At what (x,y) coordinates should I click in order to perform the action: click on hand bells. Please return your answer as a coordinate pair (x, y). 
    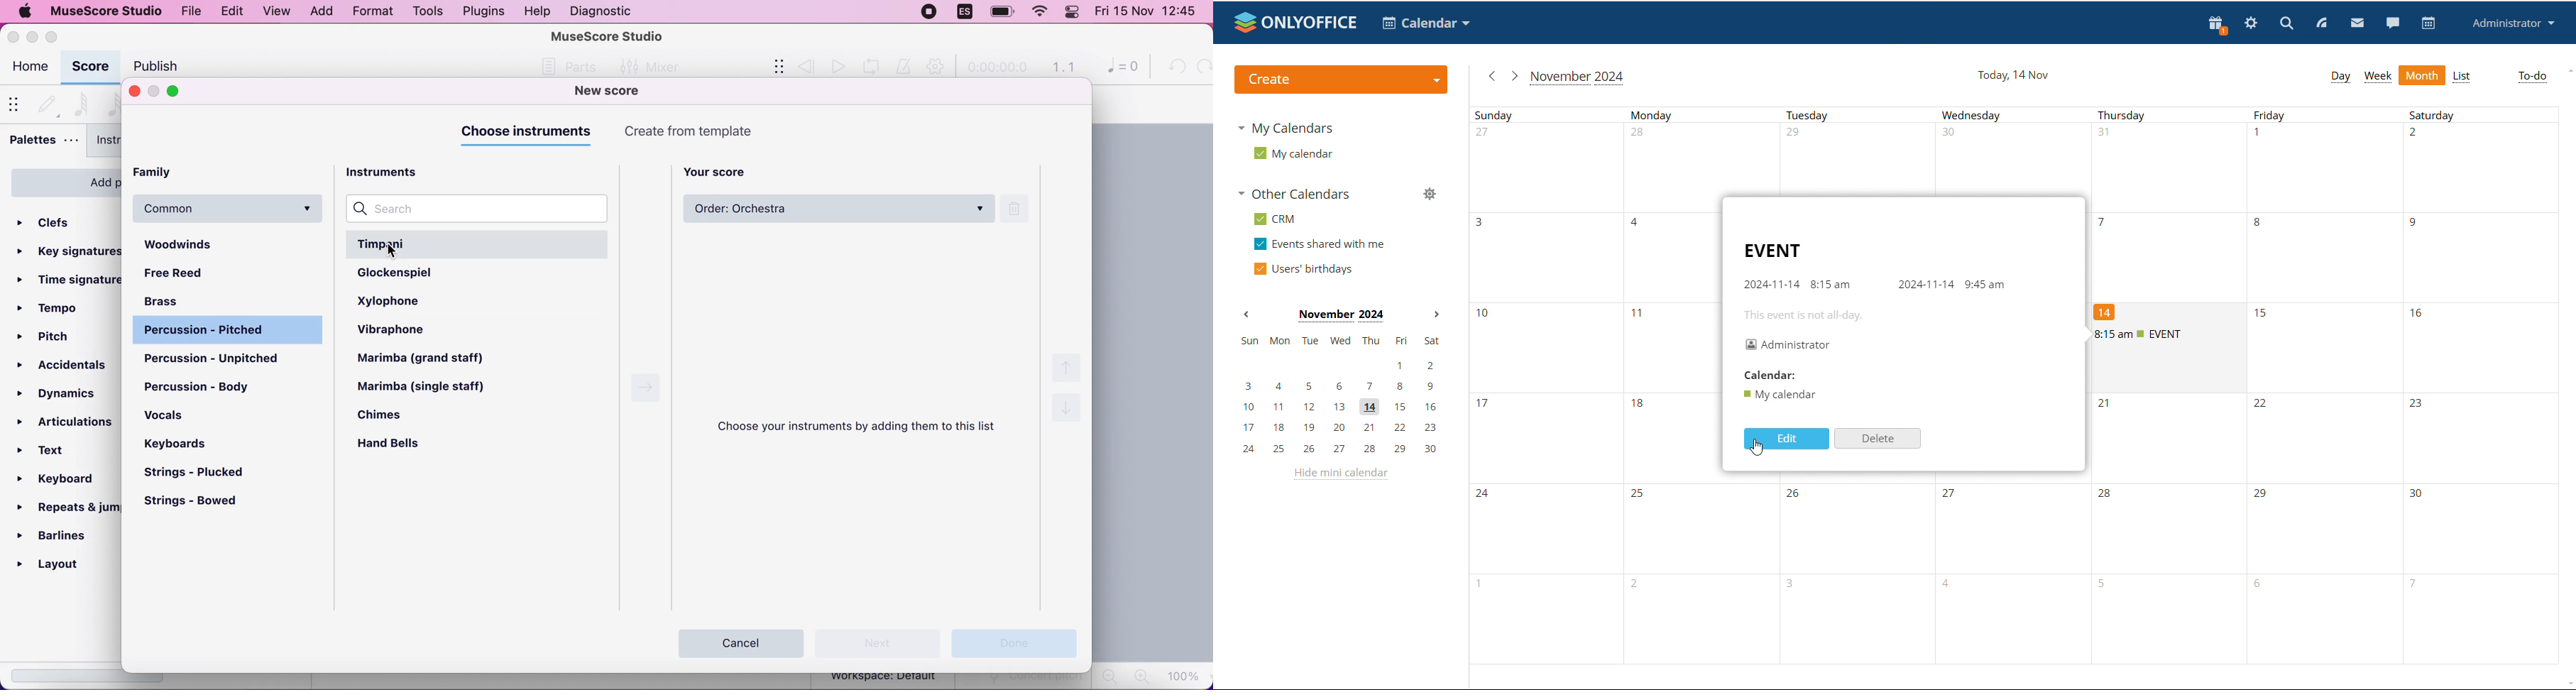
    Looking at the image, I should click on (398, 445).